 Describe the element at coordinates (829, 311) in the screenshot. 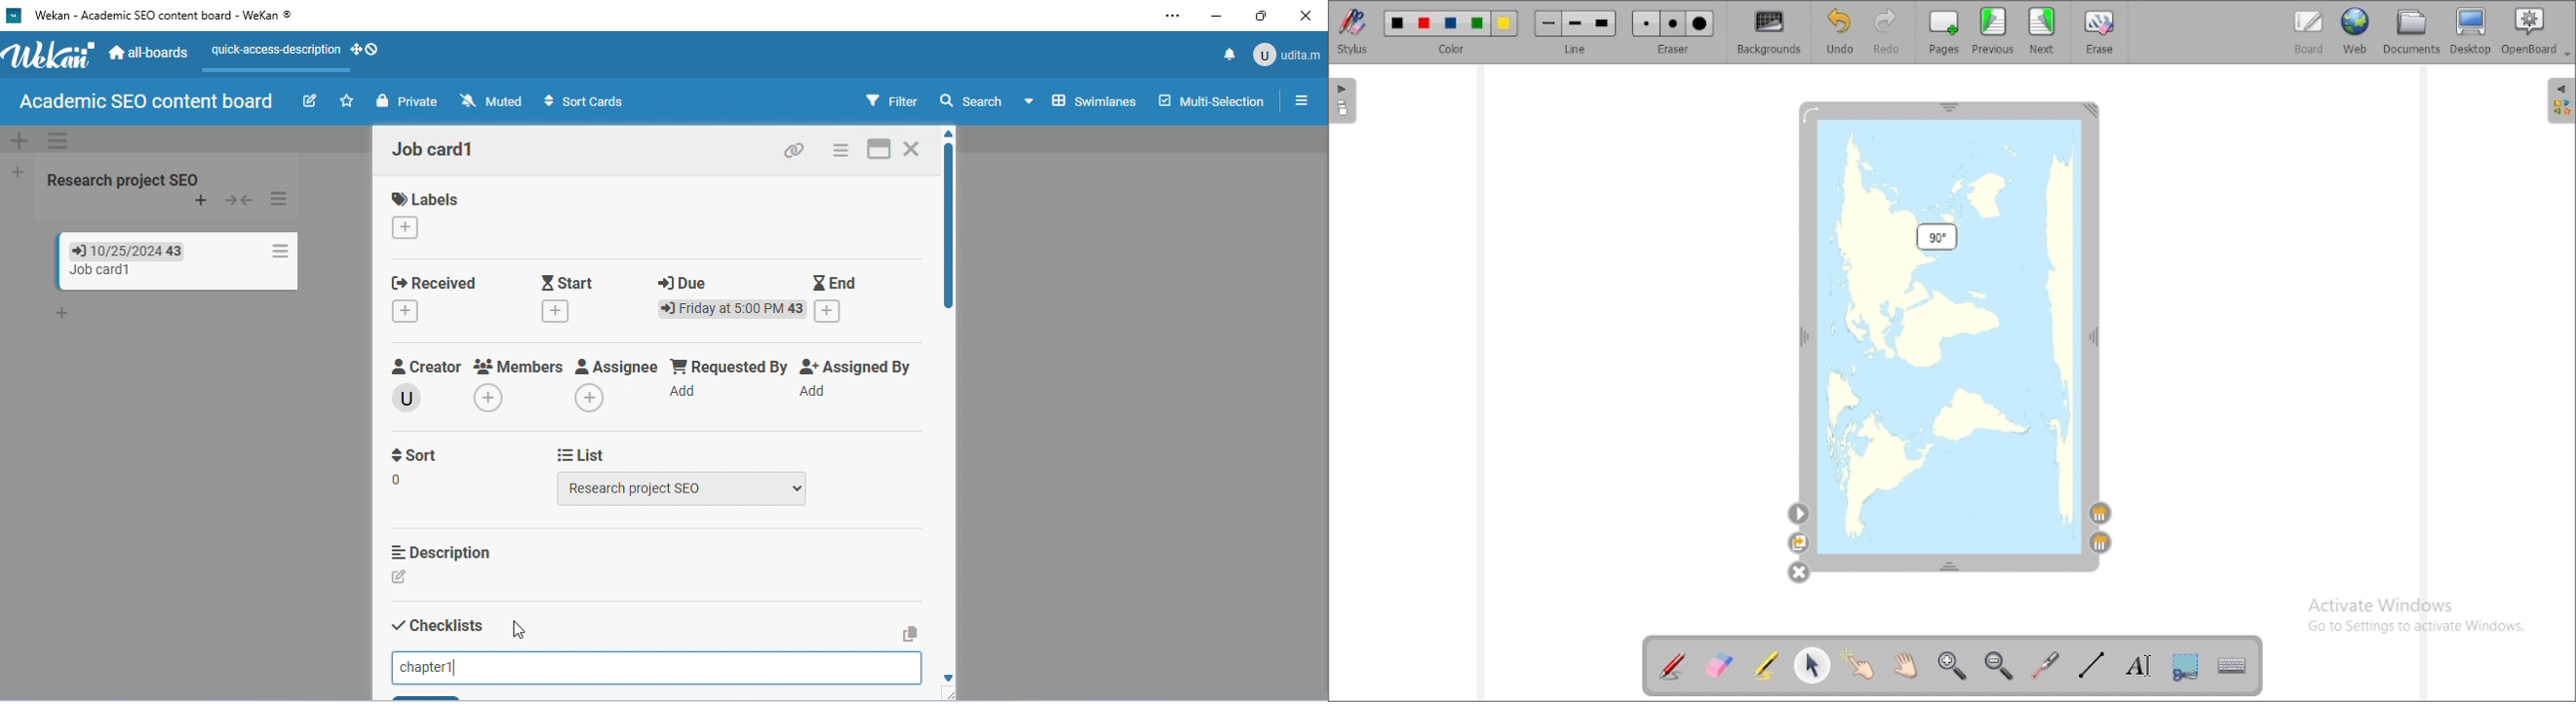

I see `add end date` at that location.